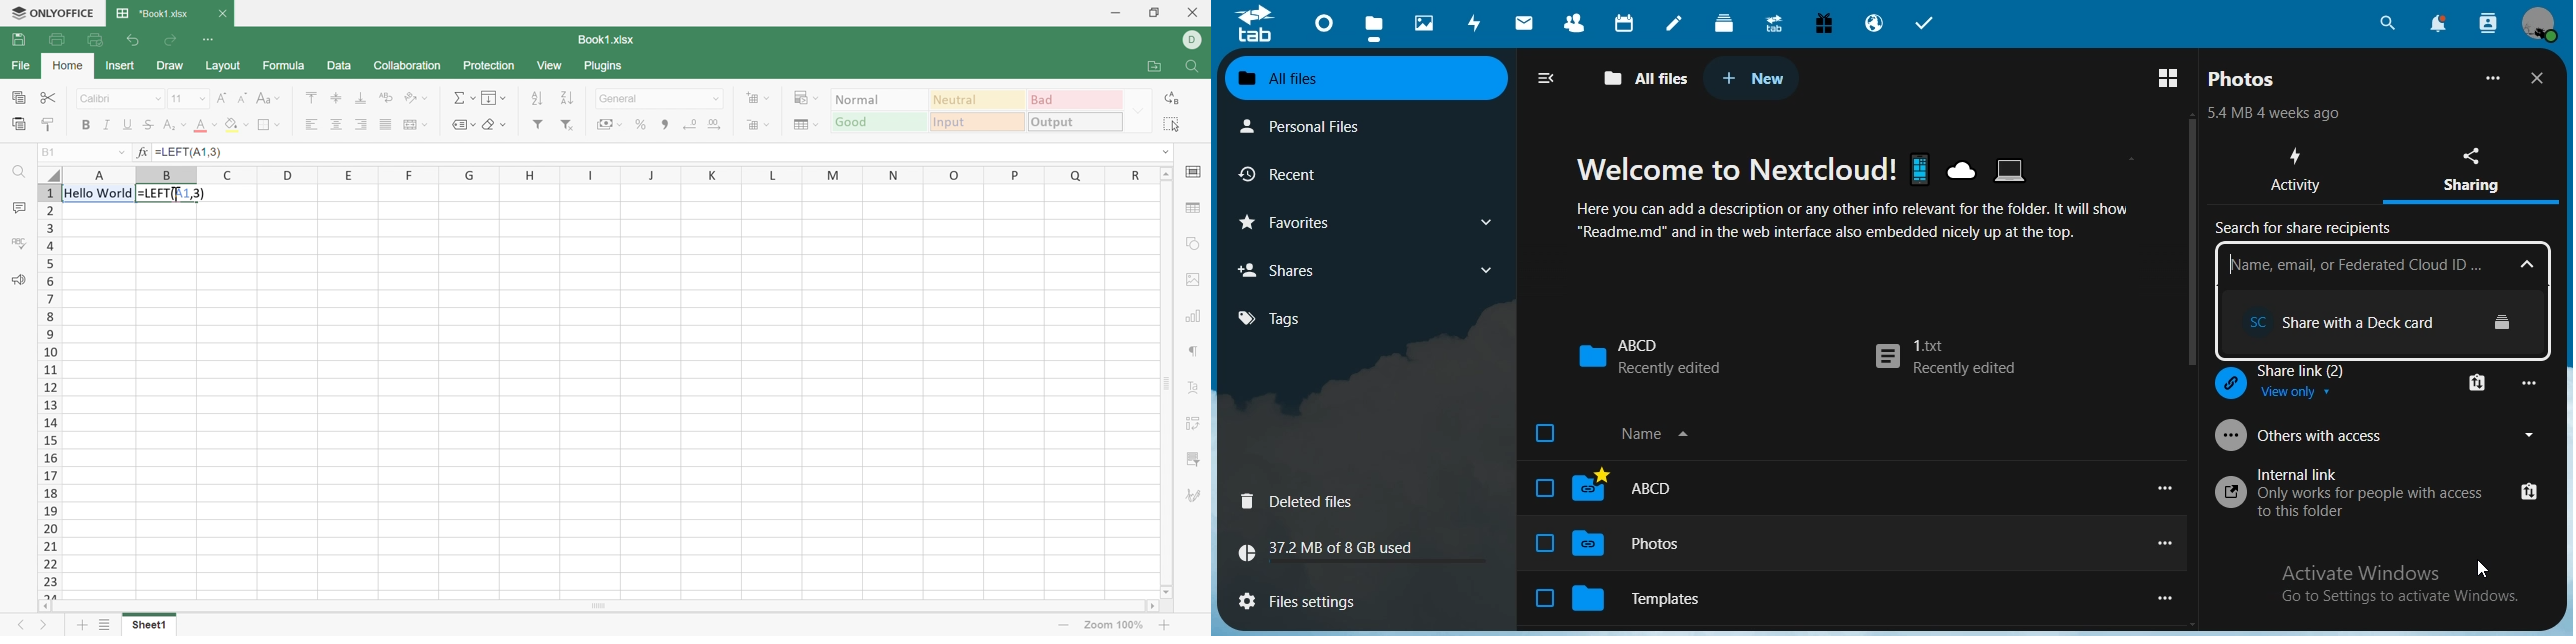  I want to click on =LEFT(A1,3), so click(170, 192).